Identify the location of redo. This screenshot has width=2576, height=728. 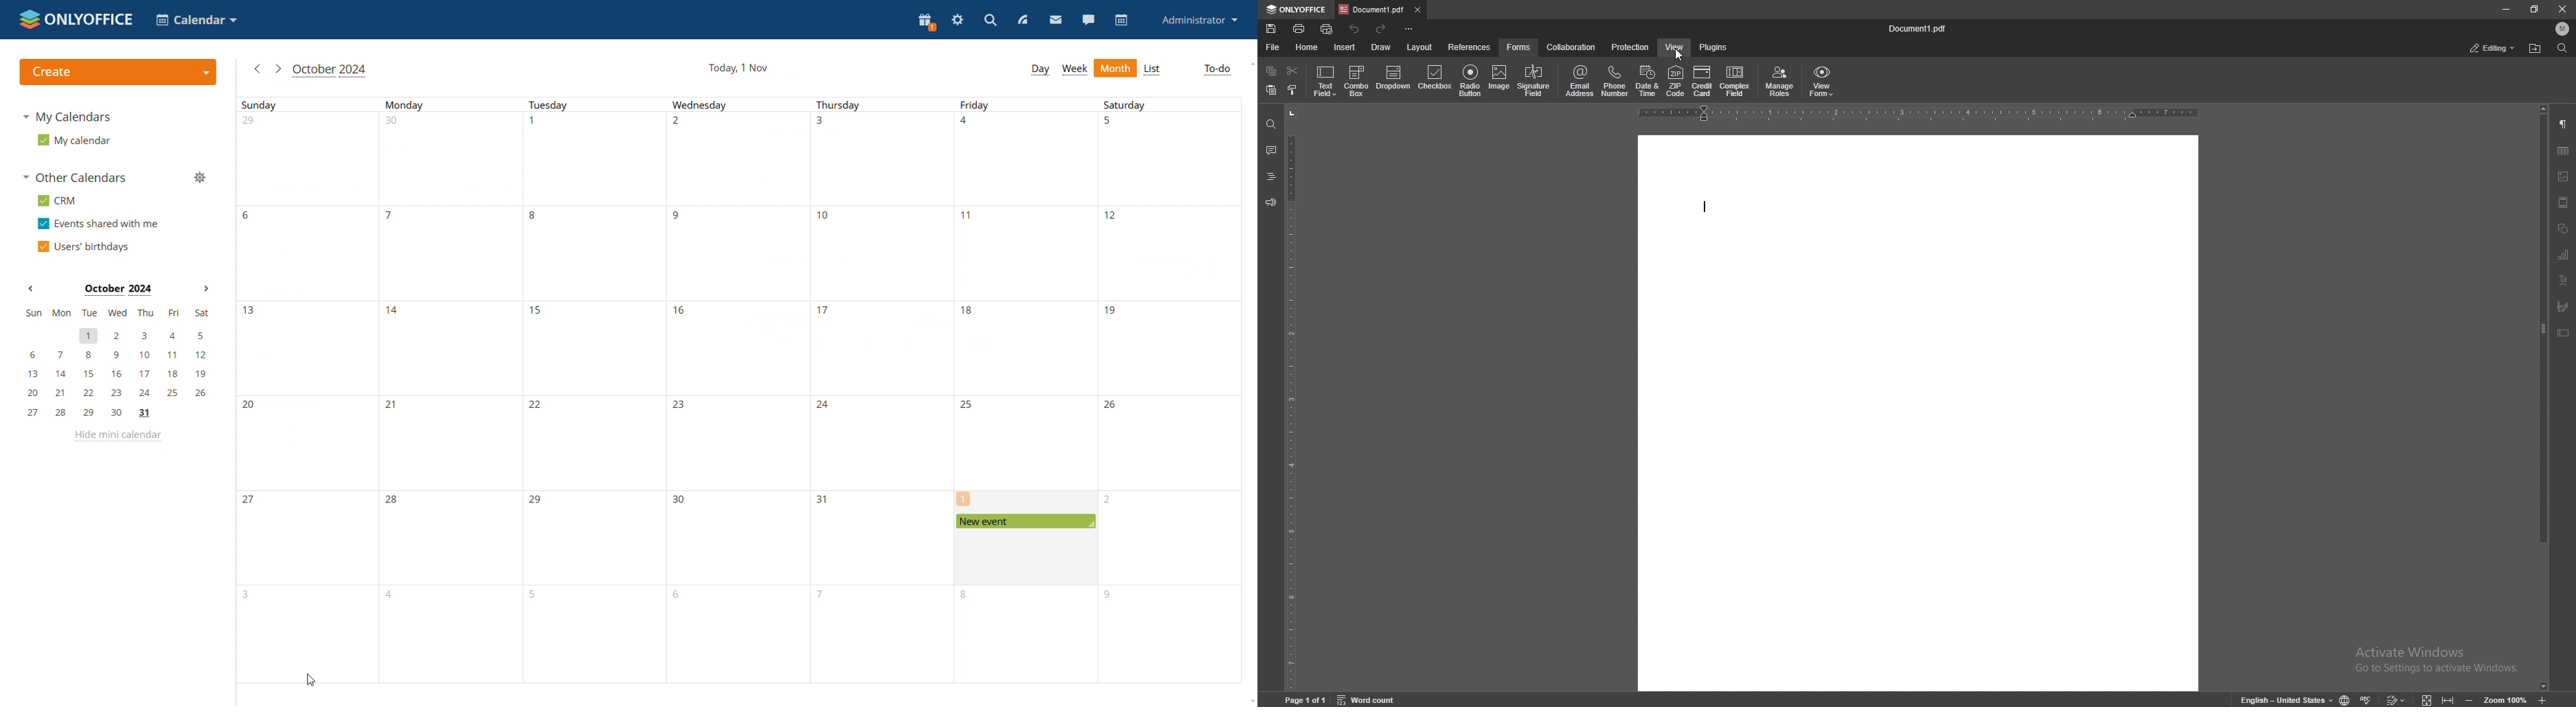
(1383, 28).